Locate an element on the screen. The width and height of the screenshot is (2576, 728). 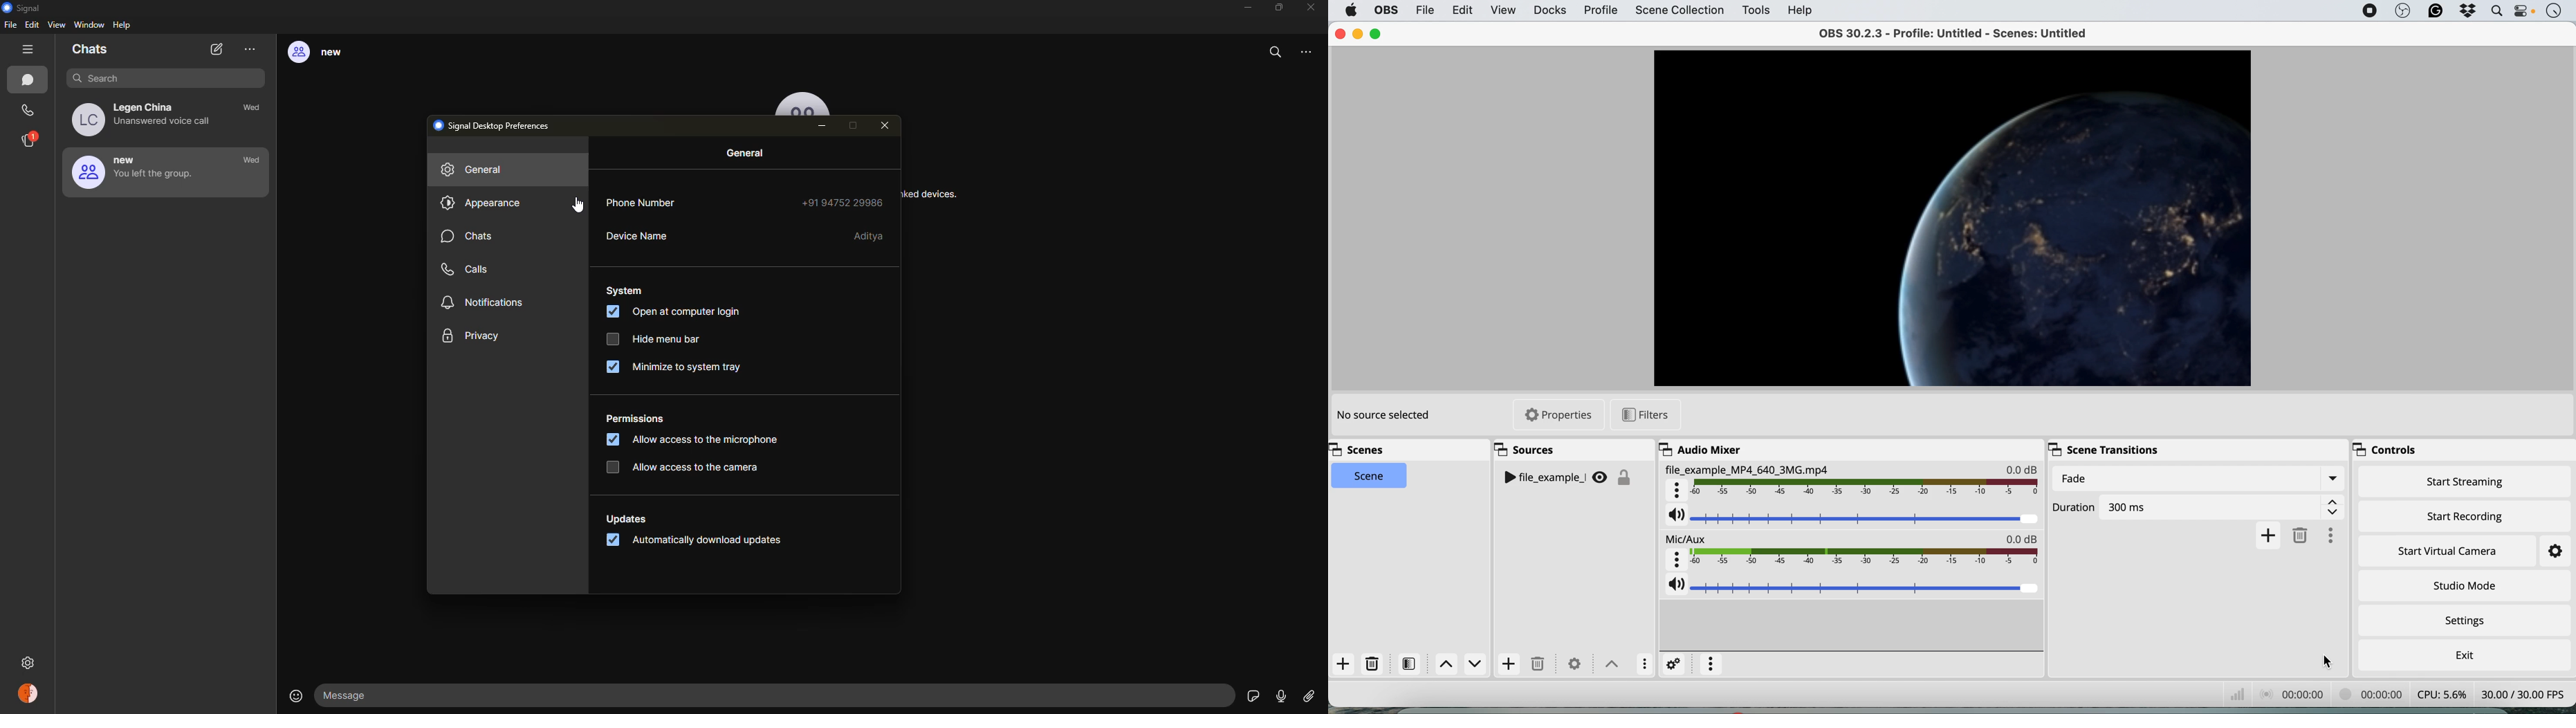
File_example_MP4_640_3MG is located at coordinates (1851, 482).